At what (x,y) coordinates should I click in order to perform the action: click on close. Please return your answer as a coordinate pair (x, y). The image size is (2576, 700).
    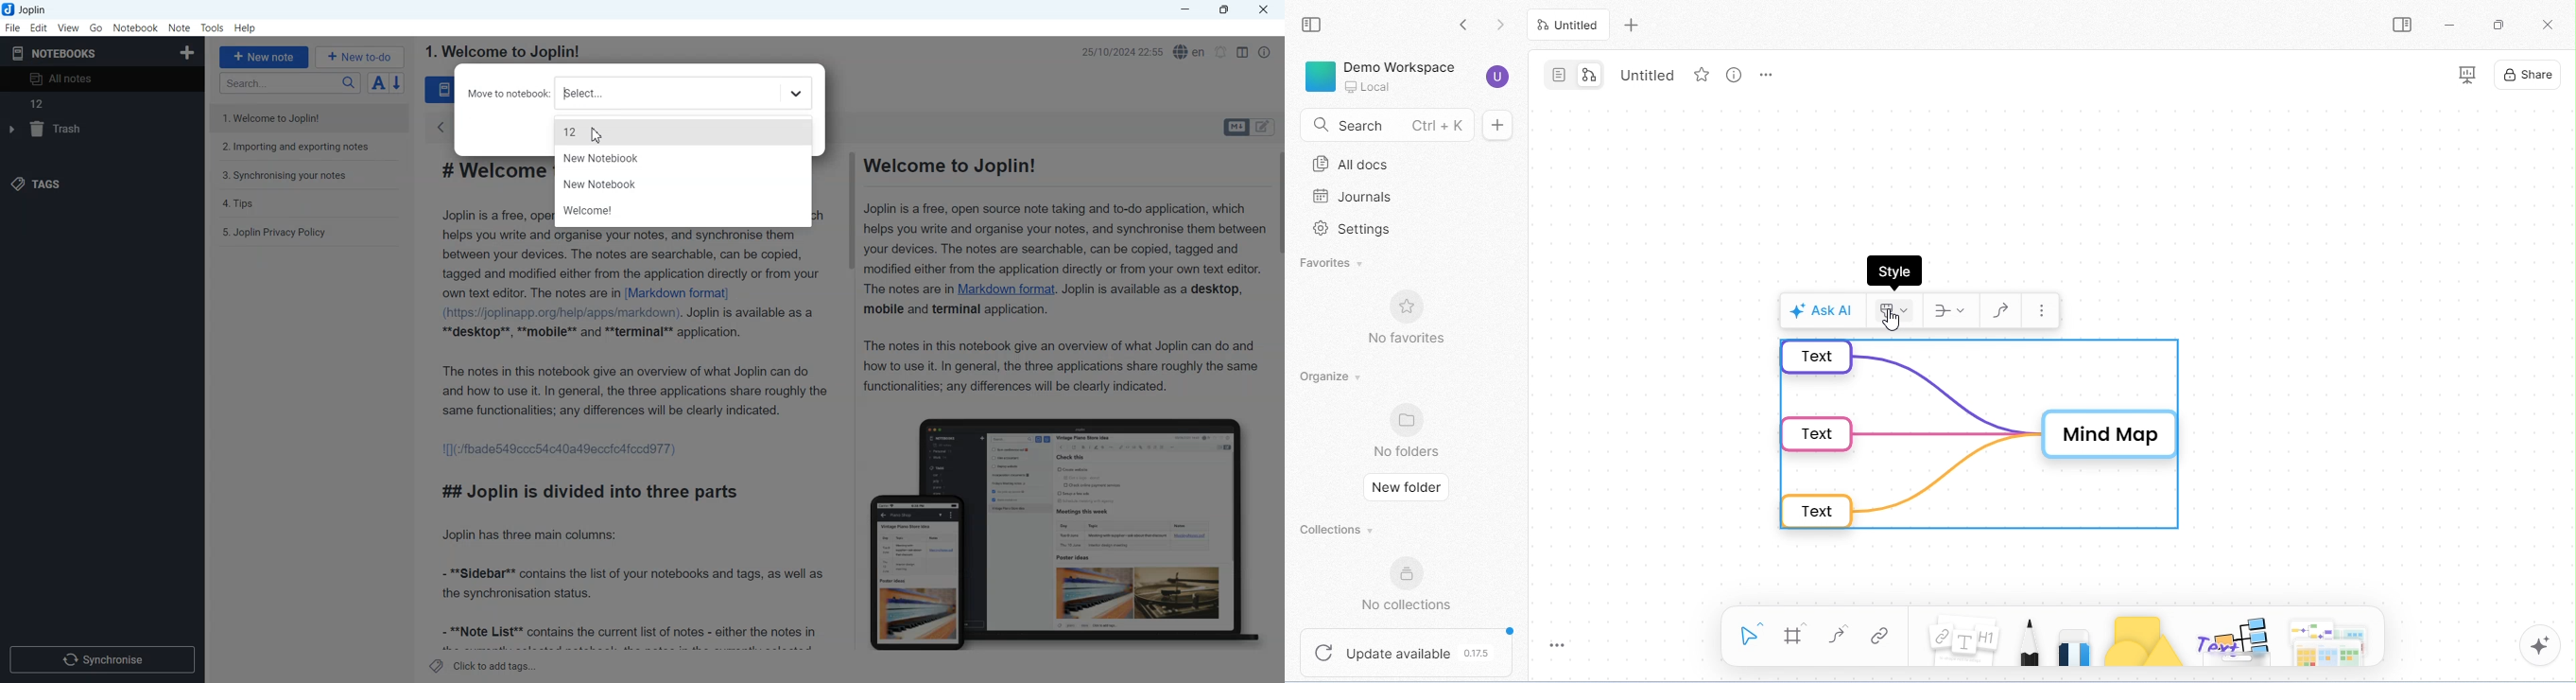
    Looking at the image, I should click on (2546, 26).